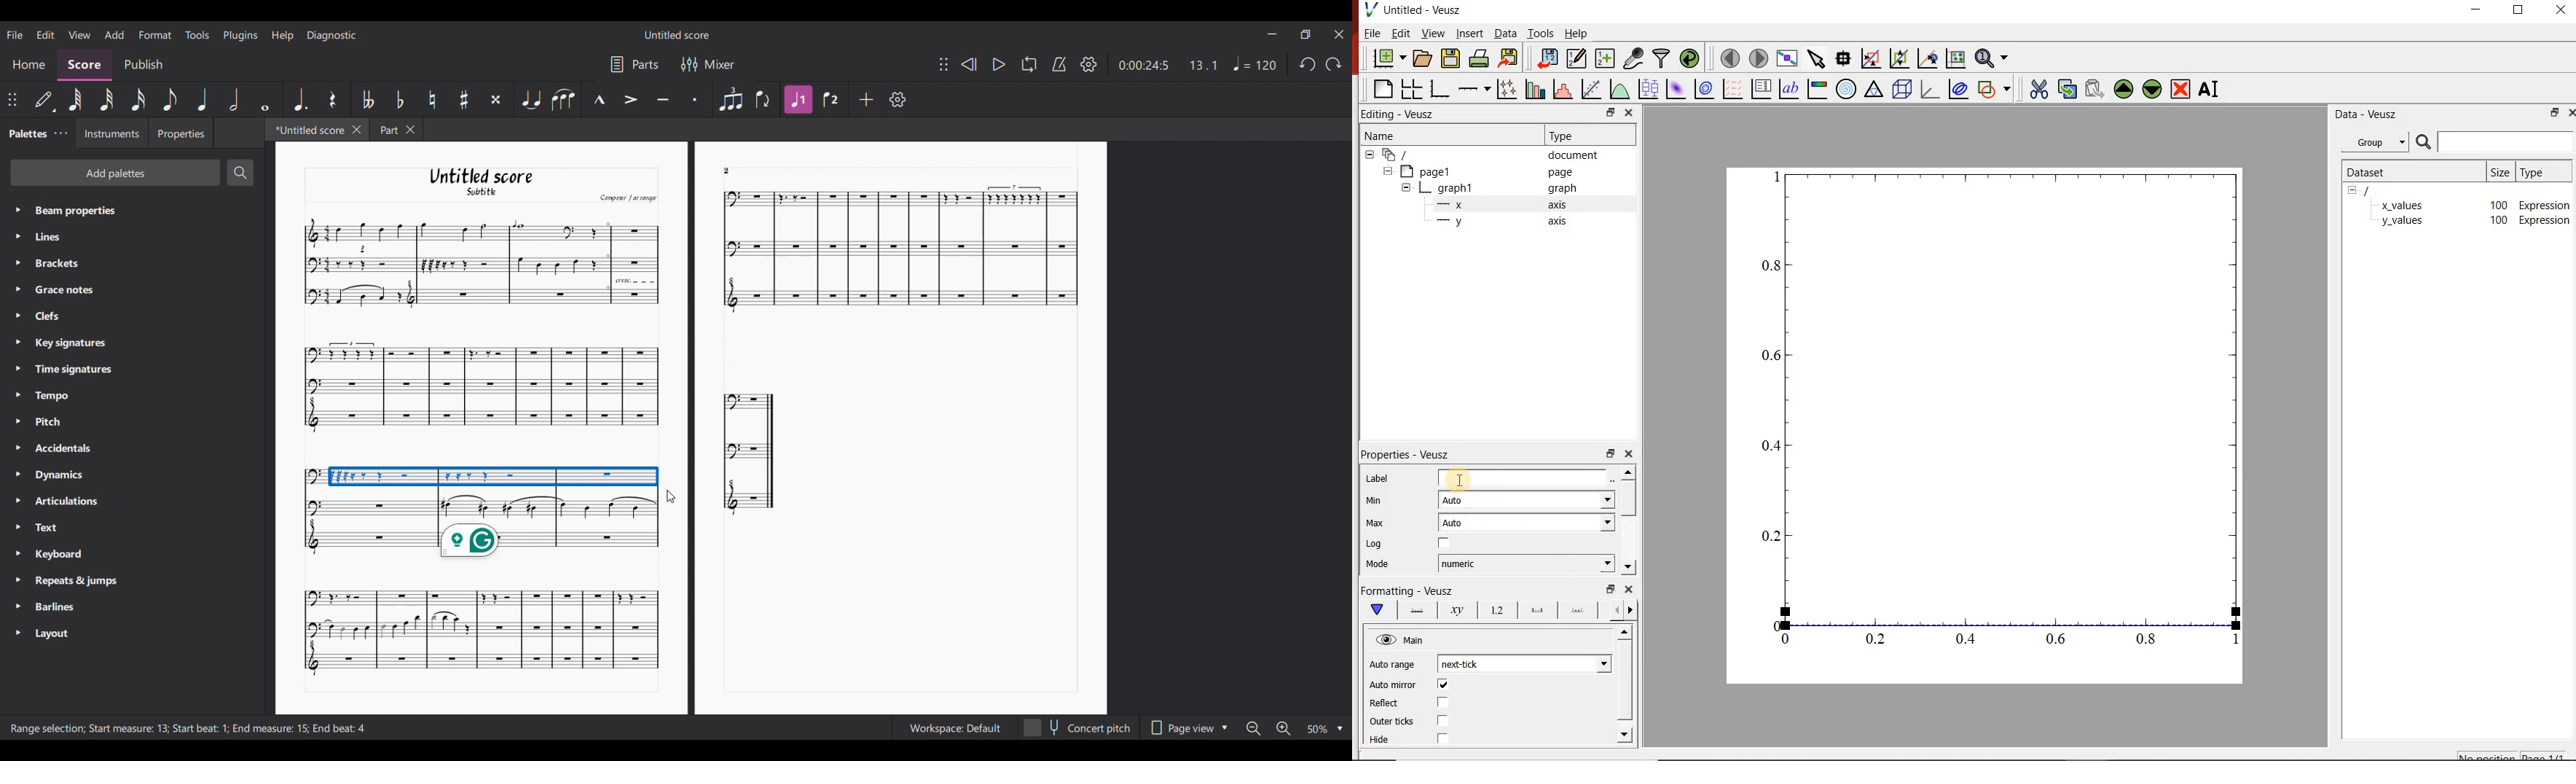 The width and height of the screenshot is (2576, 784). Describe the element at coordinates (1571, 136) in the screenshot. I see `Type` at that location.